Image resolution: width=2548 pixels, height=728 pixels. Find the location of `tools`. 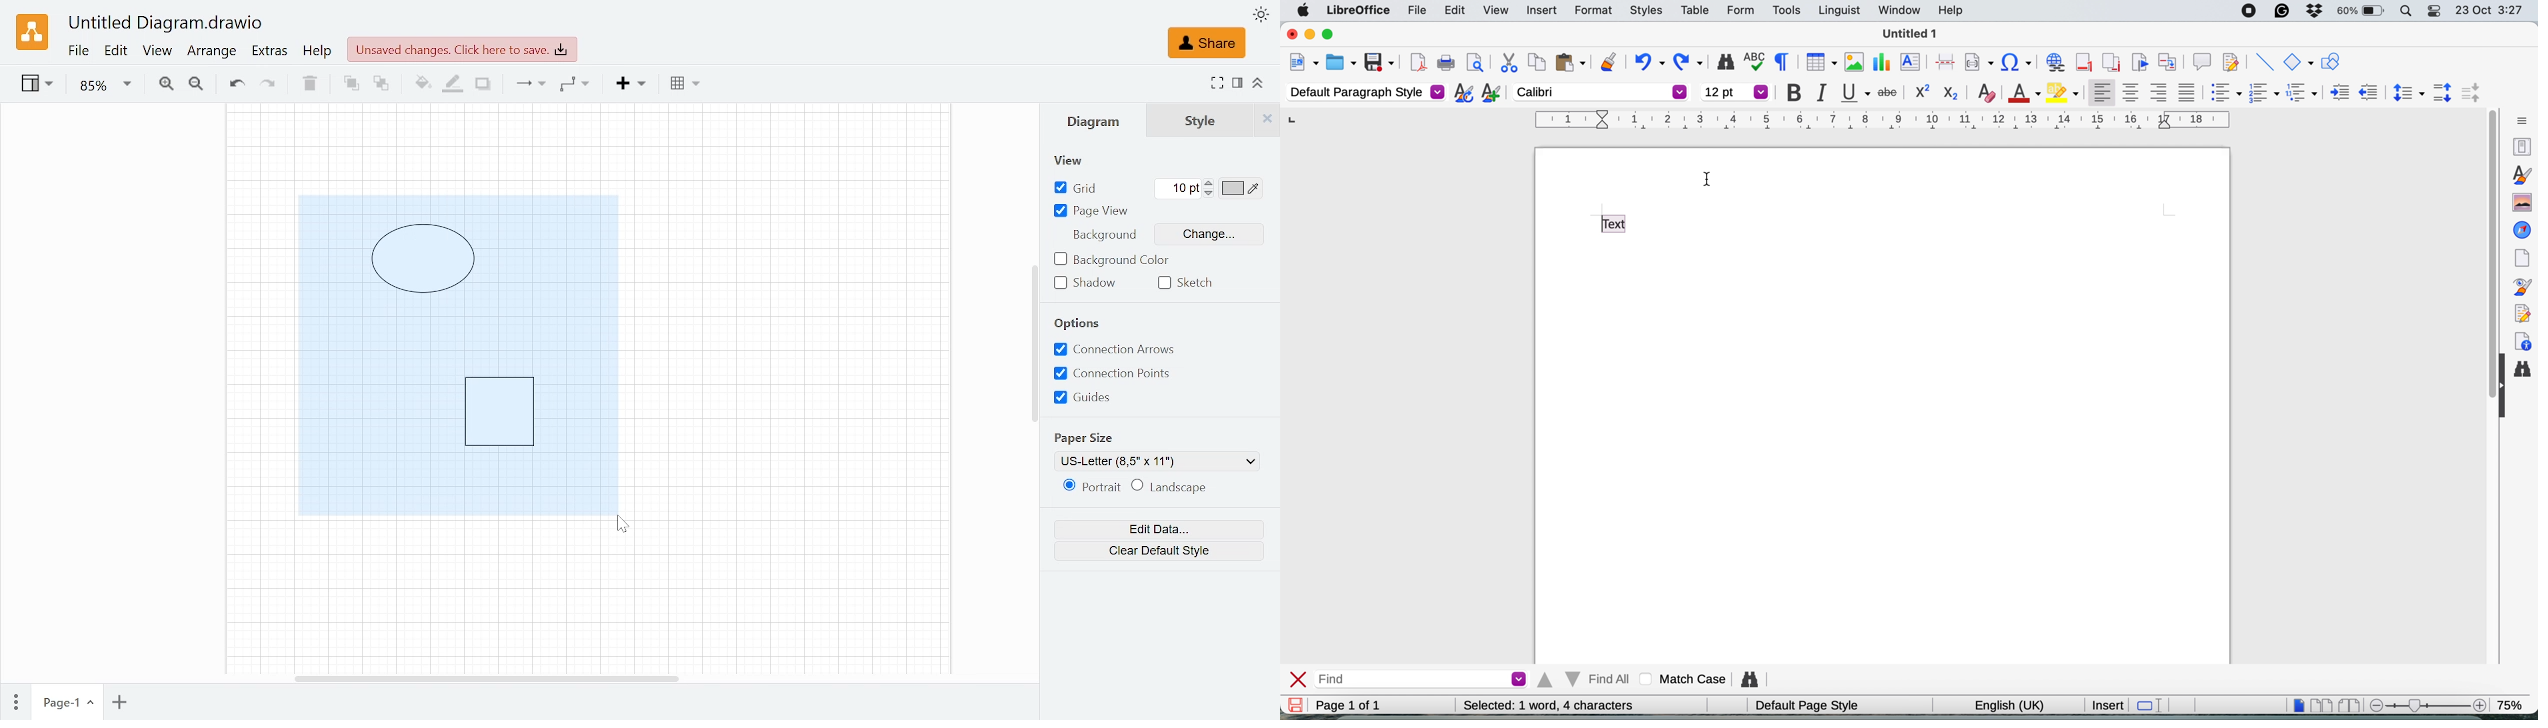

tools is located at coordinates (1787, 11).